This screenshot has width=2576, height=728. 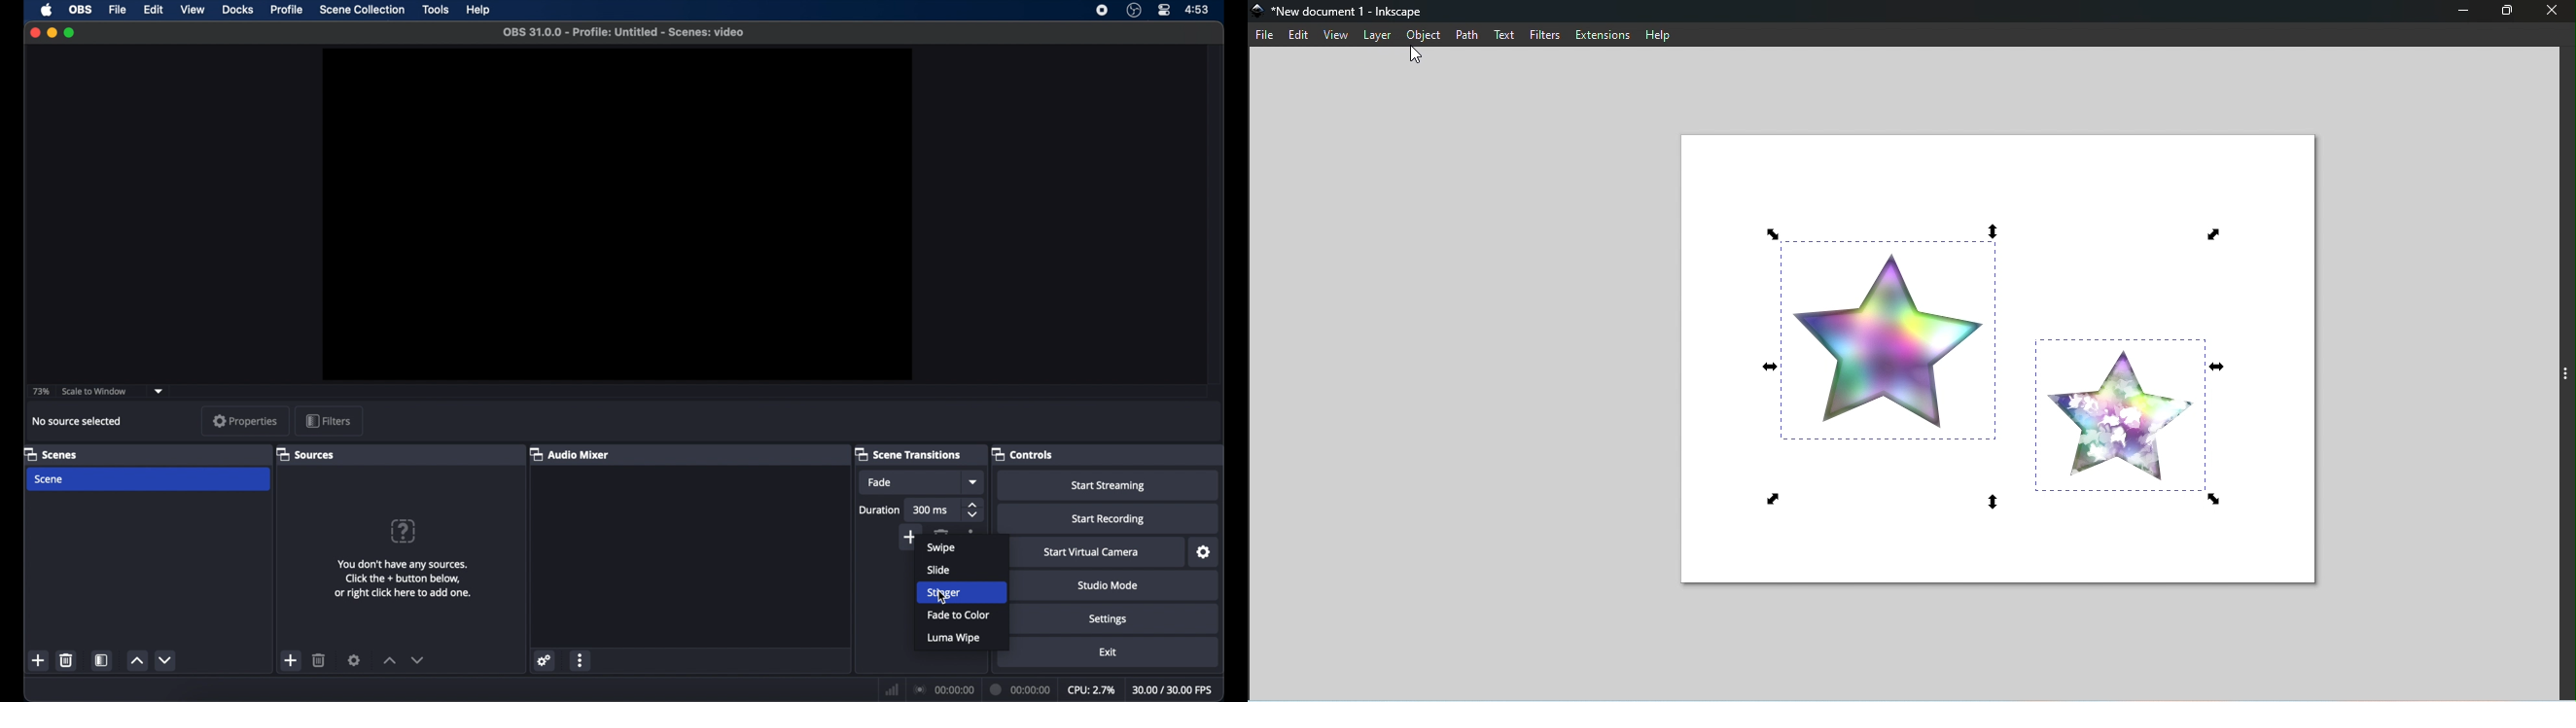 What do you see at coordinates (1108, 652) in the screenshot?
I see `exit` at bounding box center [1108, 652].